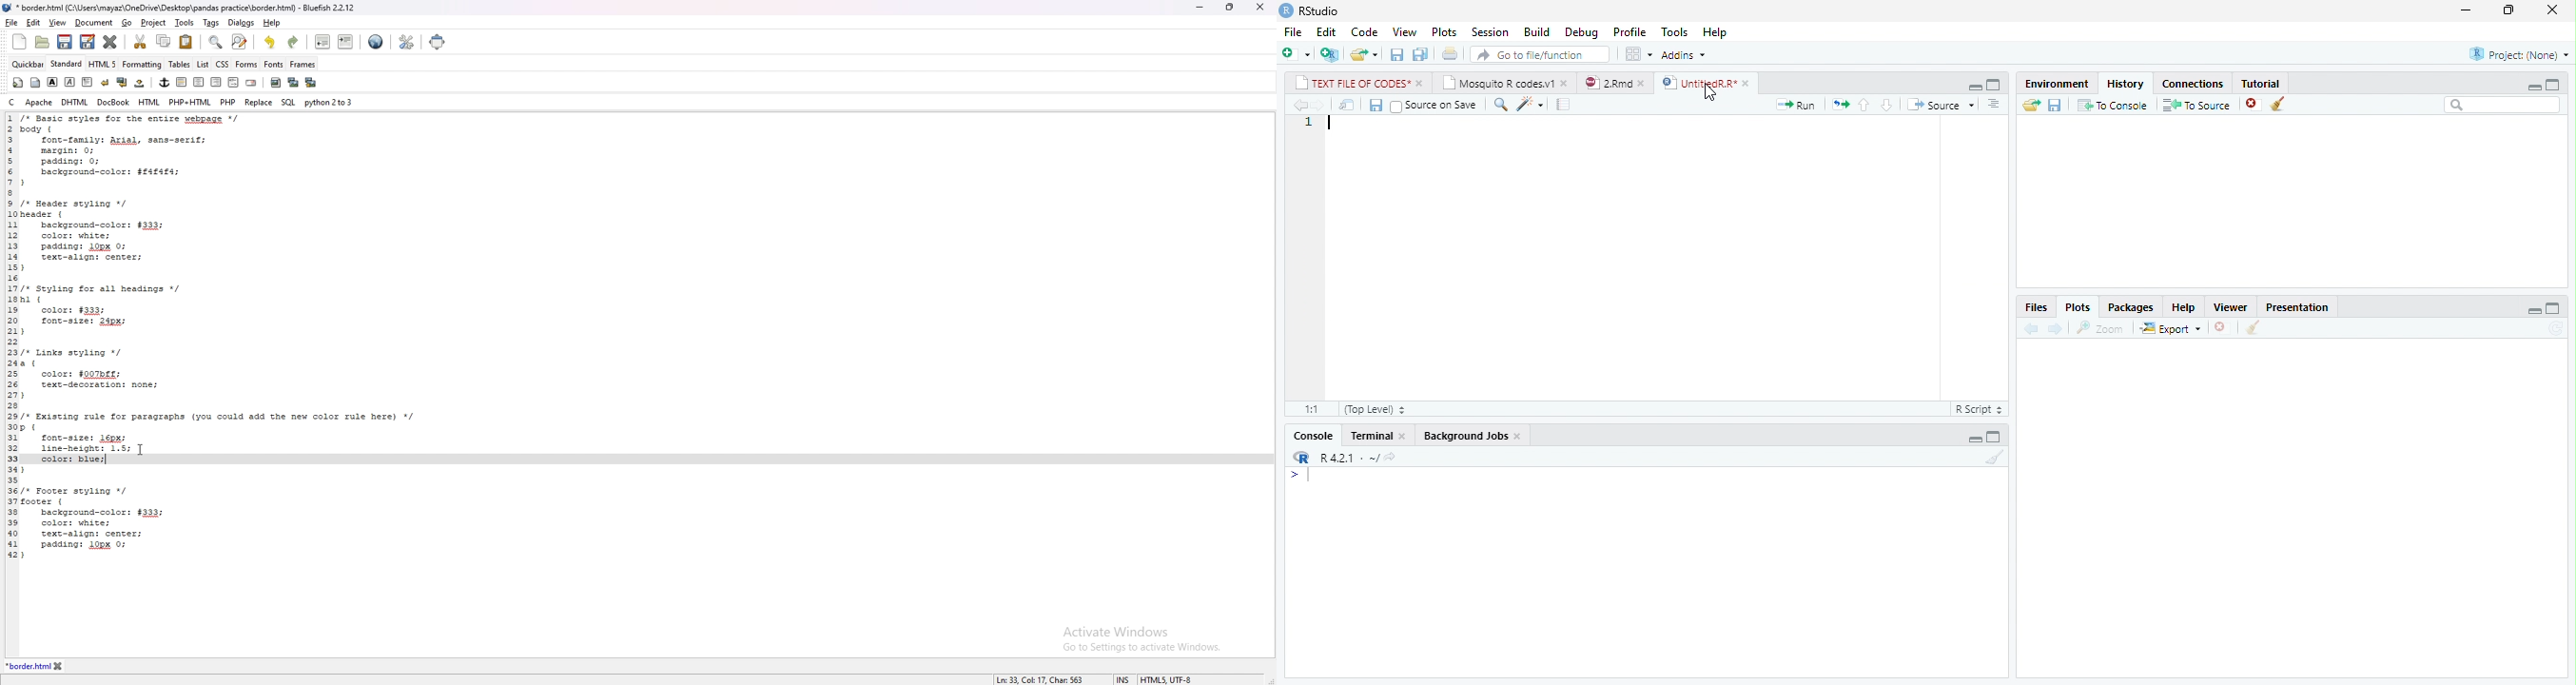 This screenshot has height=700, width=2576. Describe the element at coordinates (1326, 32) in the screenshot. I see `Edit` at that location.